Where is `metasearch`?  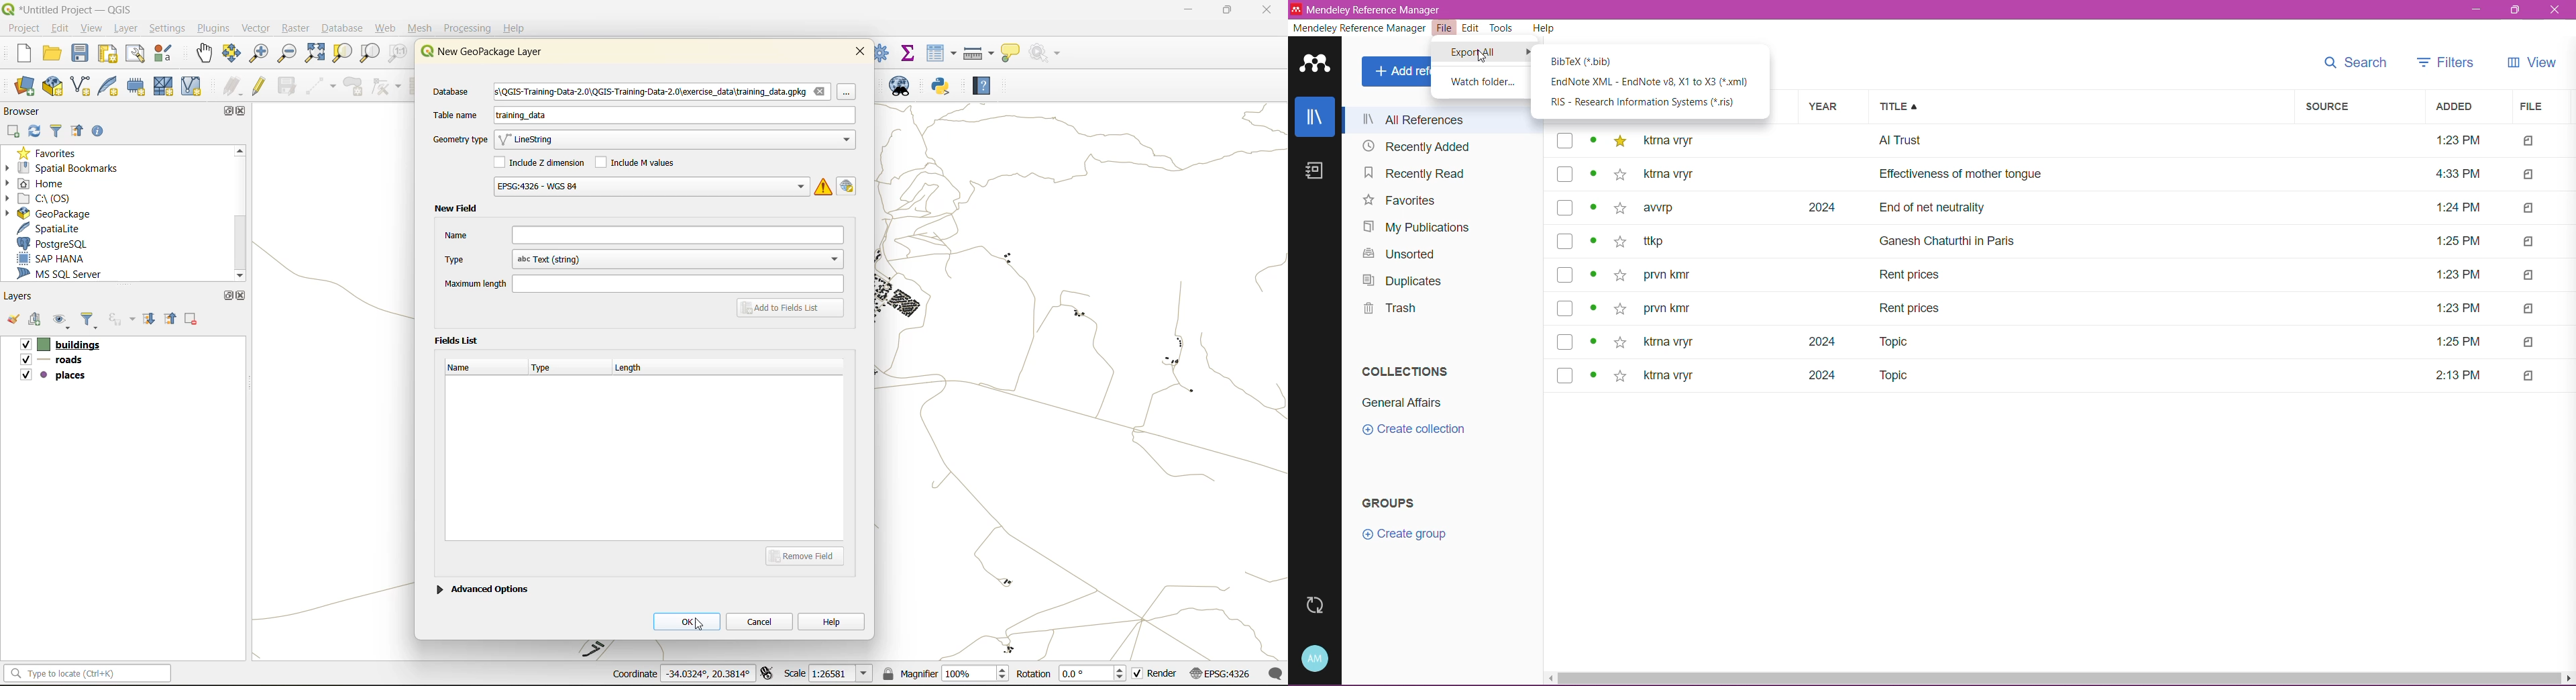 metasearch is located at coordinates (906, 89).